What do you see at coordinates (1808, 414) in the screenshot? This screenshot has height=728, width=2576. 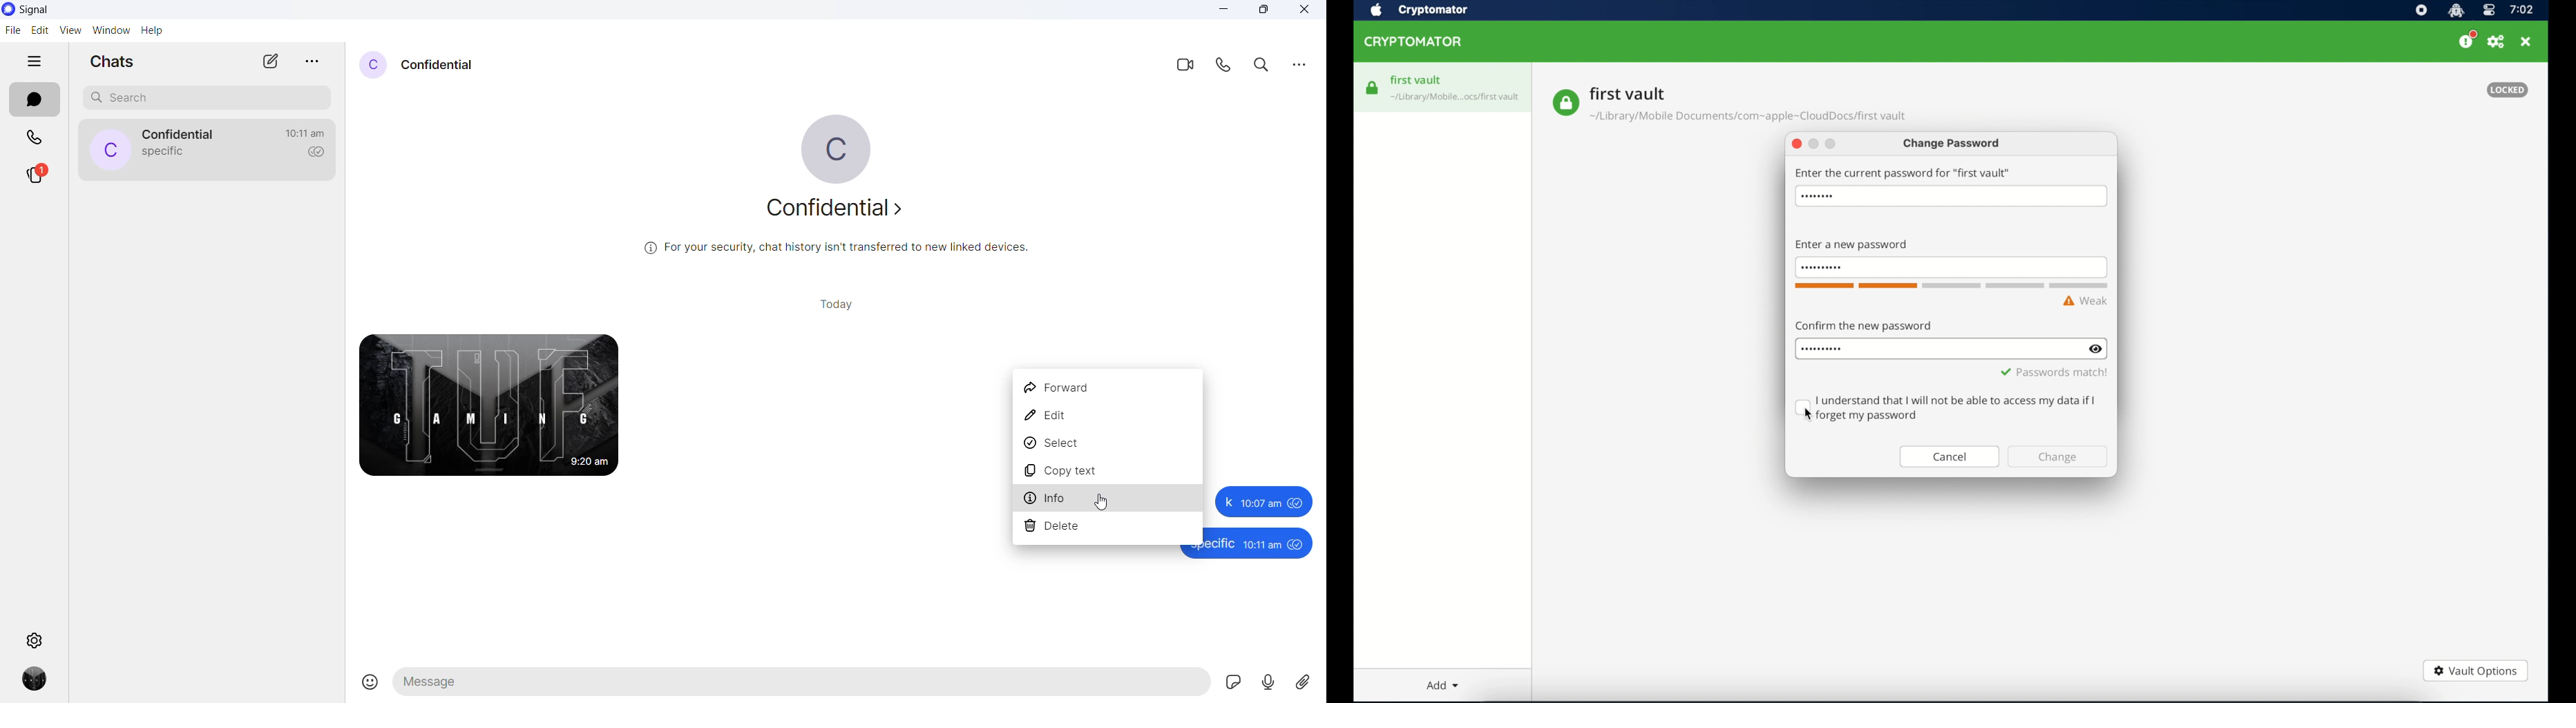 I see `cursor` at bounding box center [1808, 414].